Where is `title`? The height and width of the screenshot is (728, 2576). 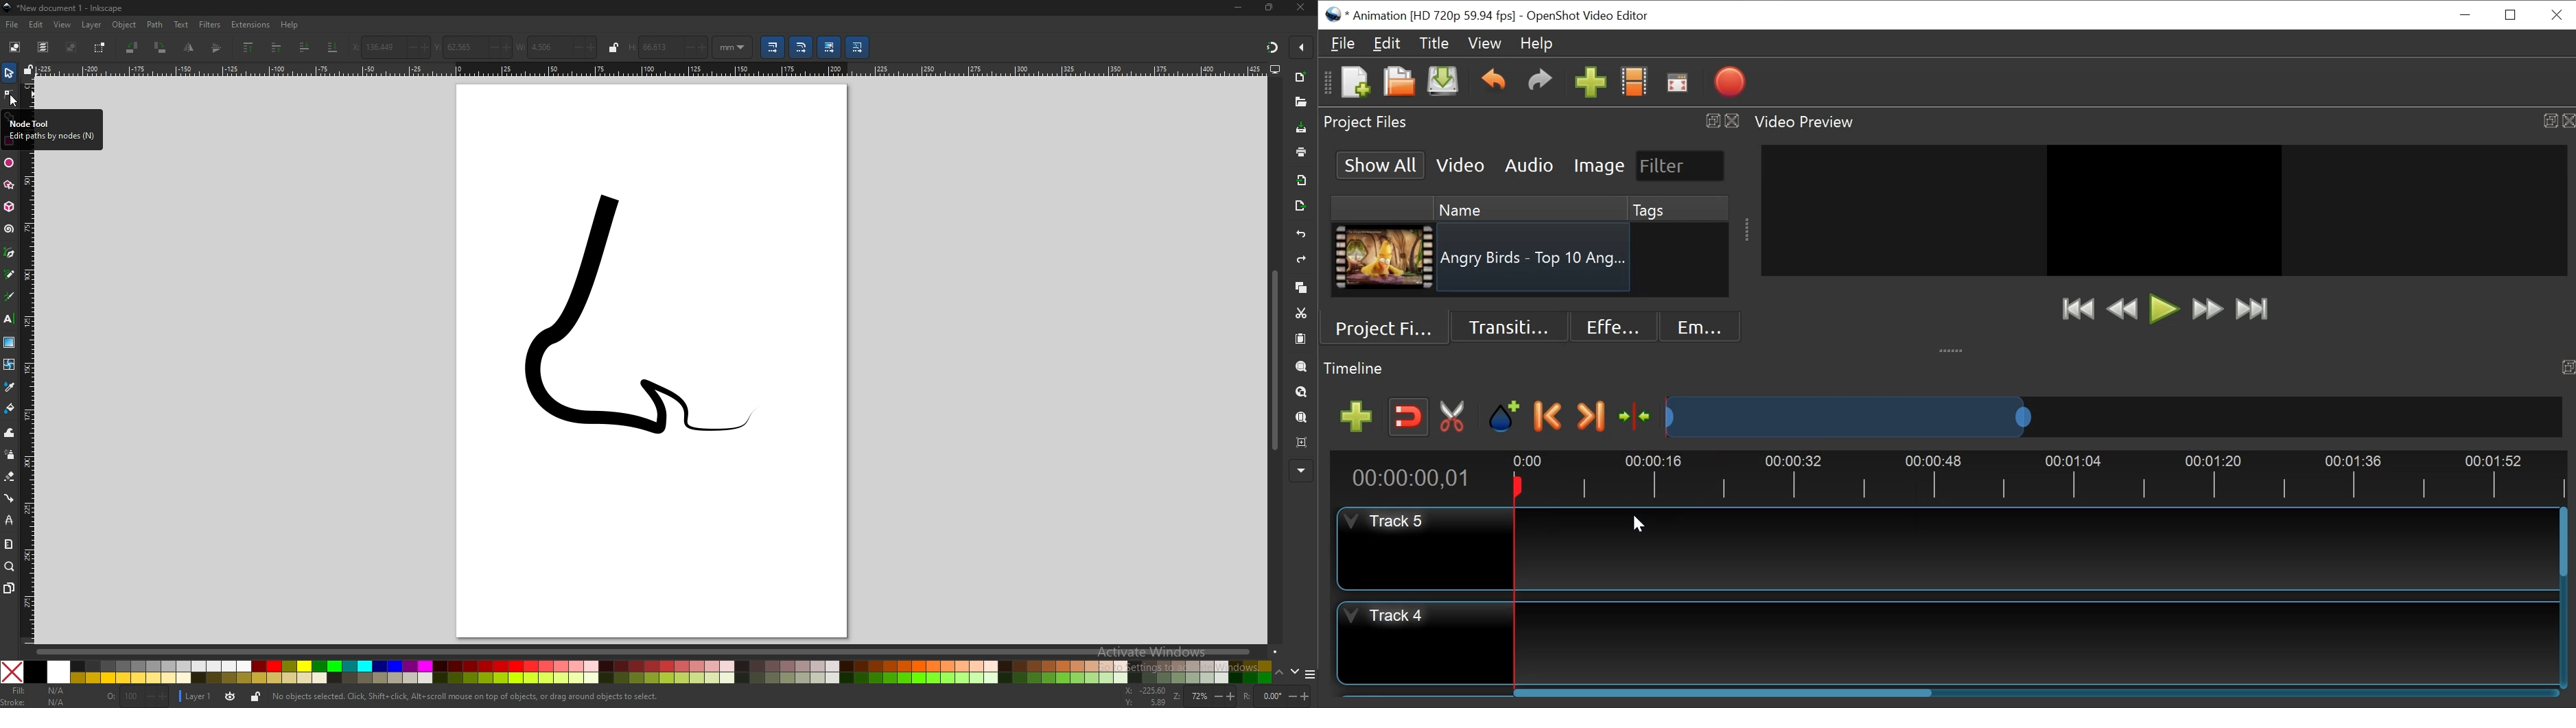 title is located at coordinates (75, 8).